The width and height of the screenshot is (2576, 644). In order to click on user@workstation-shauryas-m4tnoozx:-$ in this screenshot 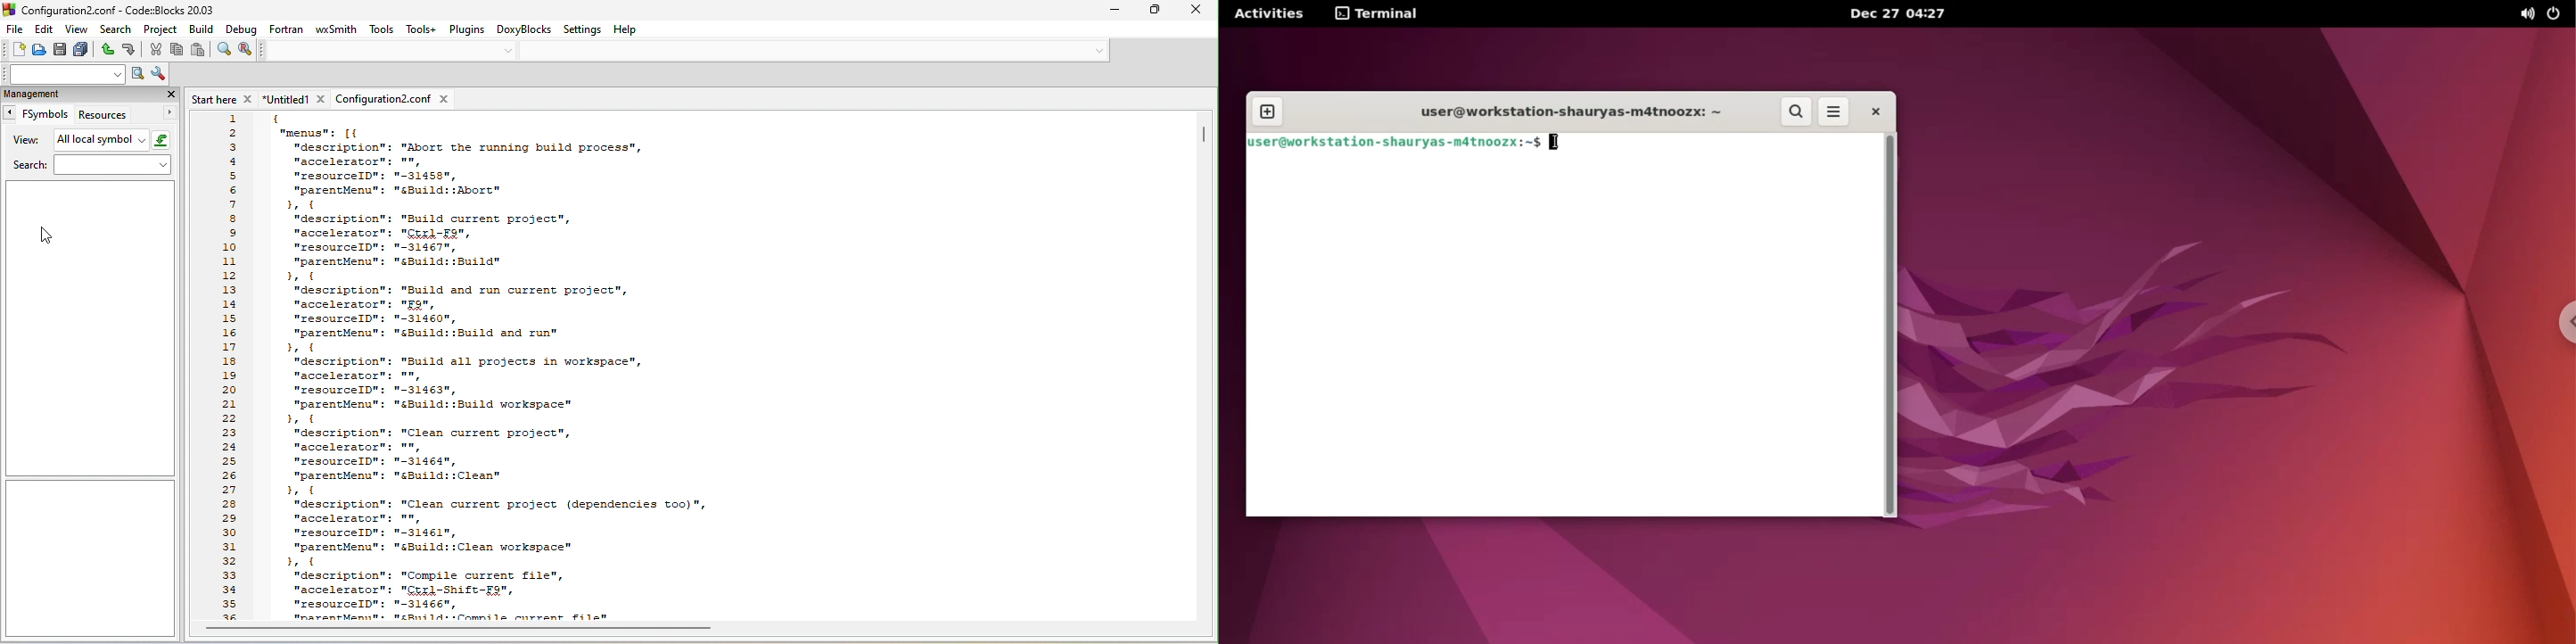, I will do `click(1569, 114)`.